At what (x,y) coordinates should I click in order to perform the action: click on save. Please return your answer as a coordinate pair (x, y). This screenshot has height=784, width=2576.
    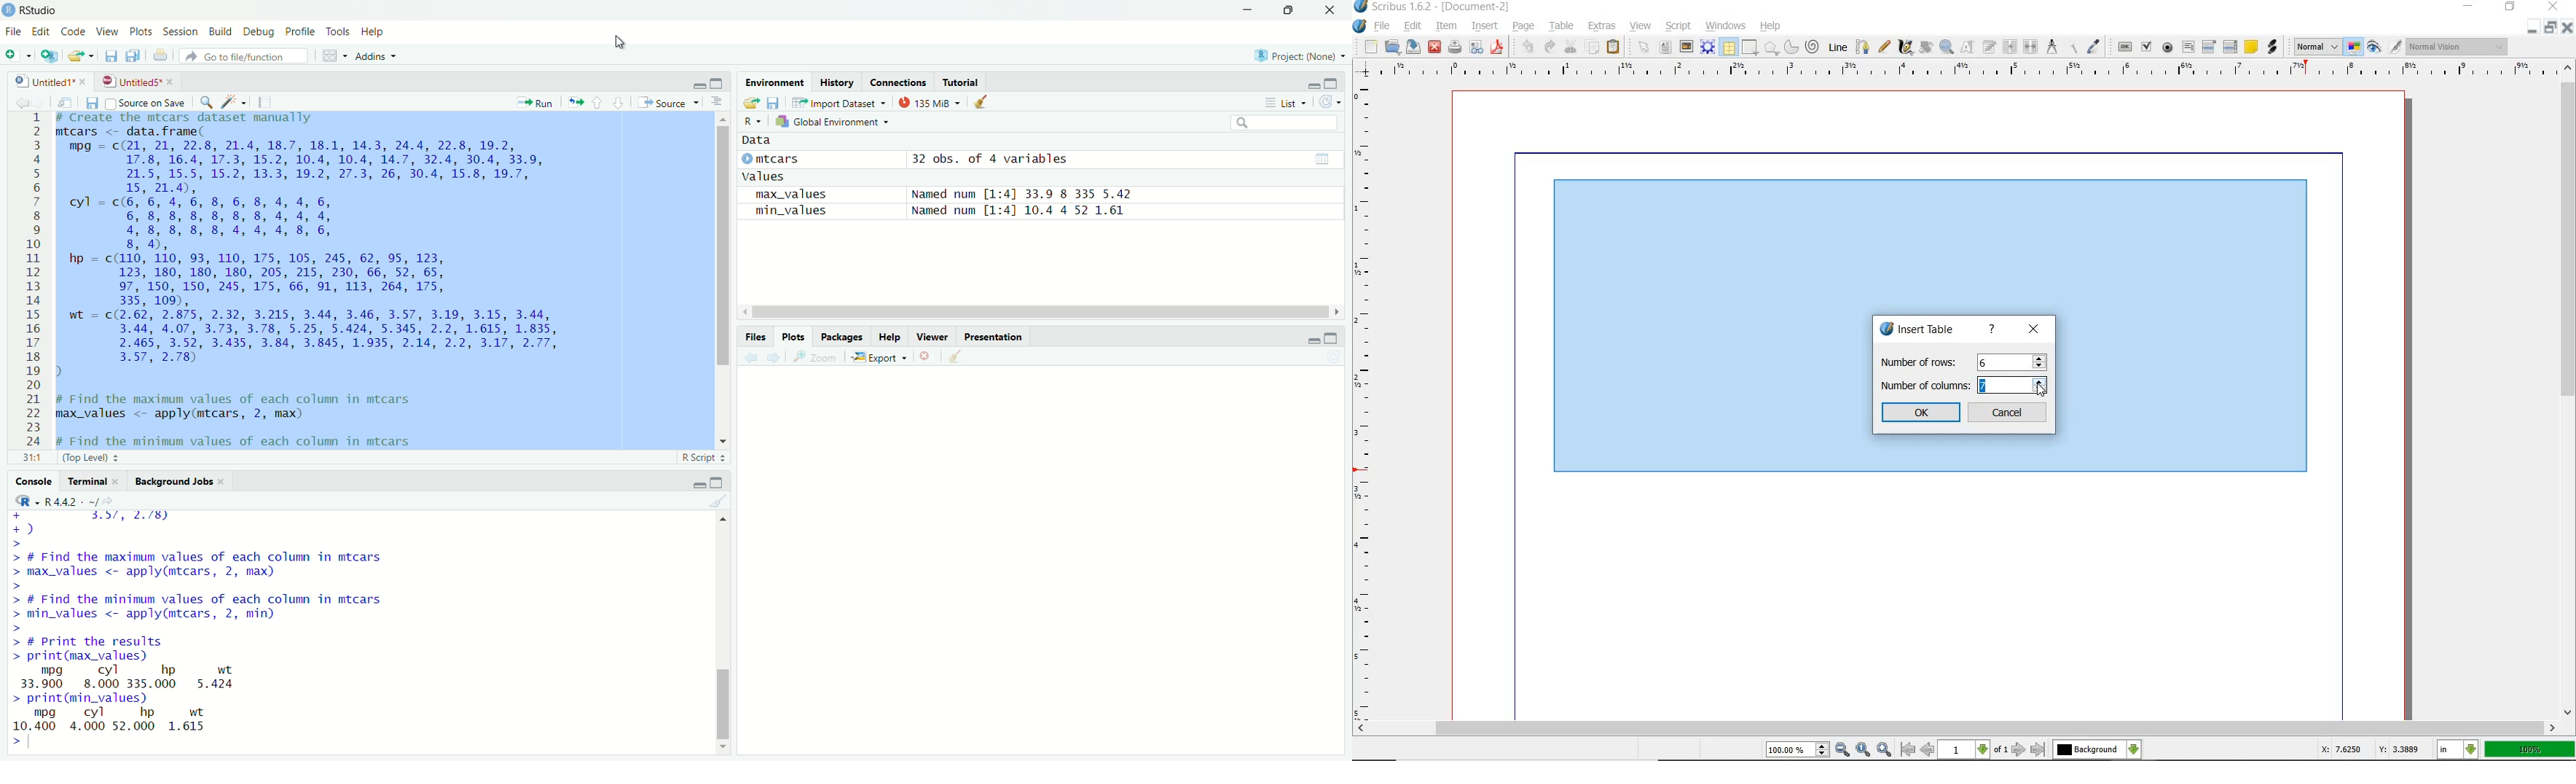
    Looking at the image, I should click on (110, 58).